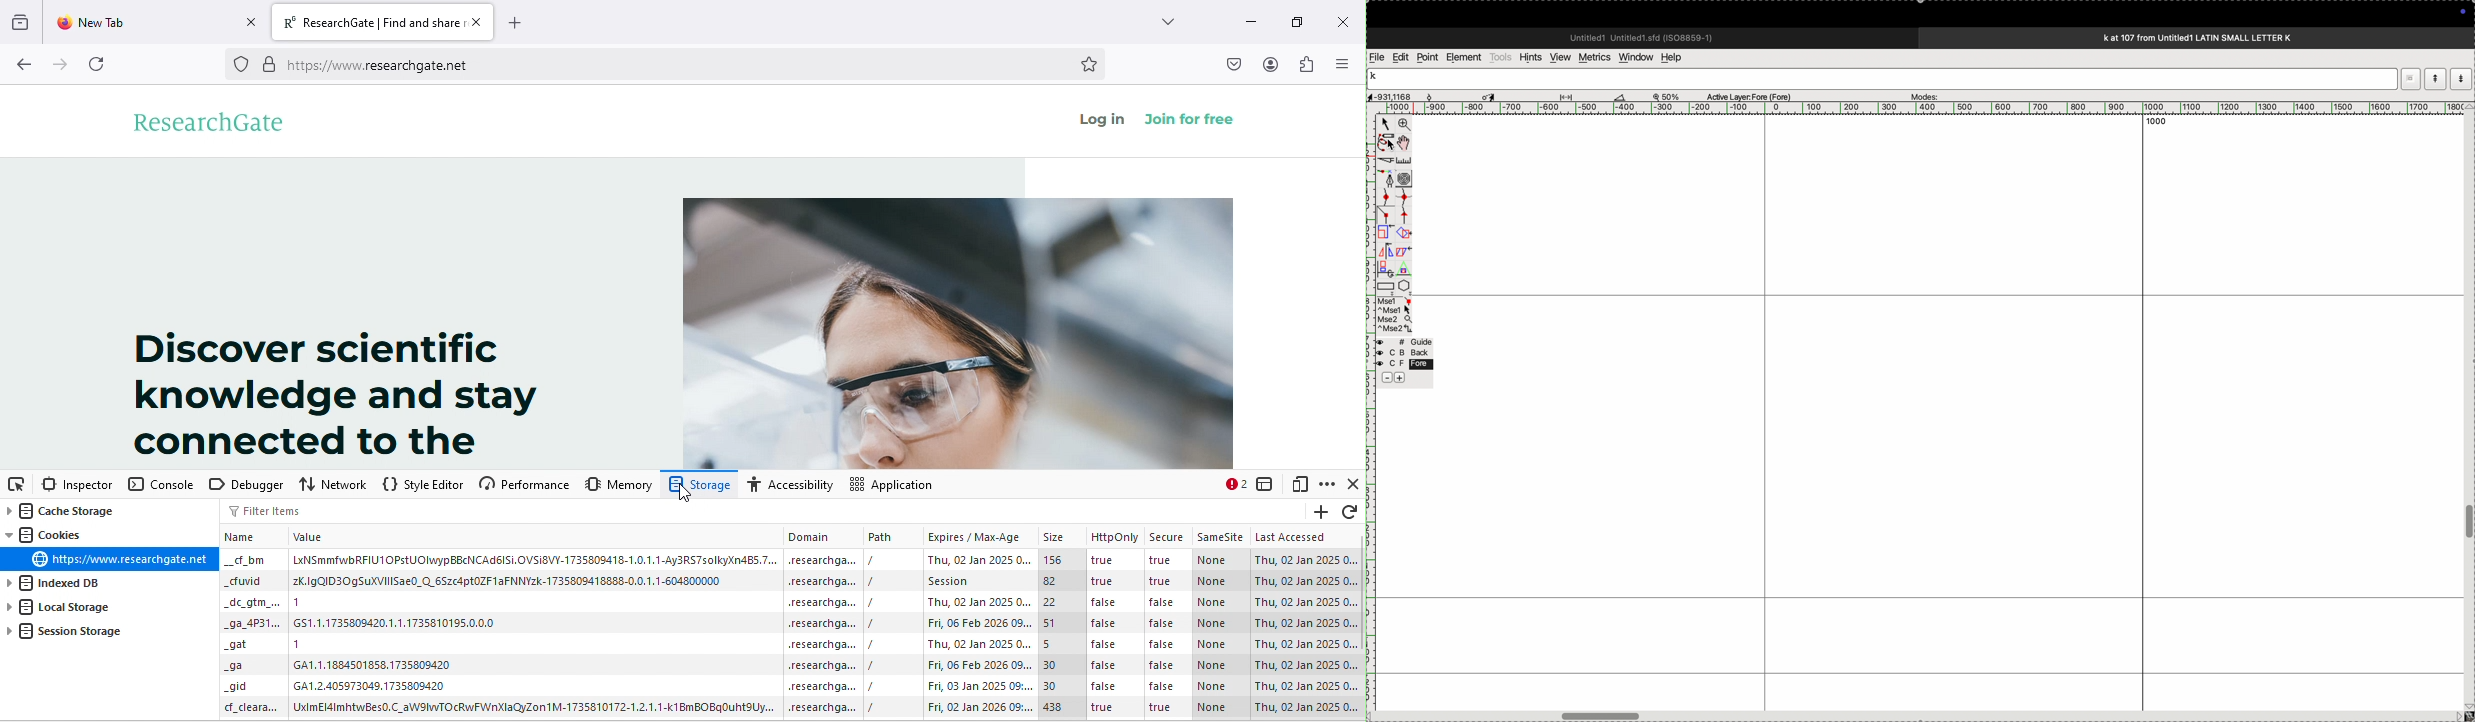 This screenshot has width=2492, height=728. Describe the element at coordinates (821, 623) in the screenshot. I see `domain` at that location.